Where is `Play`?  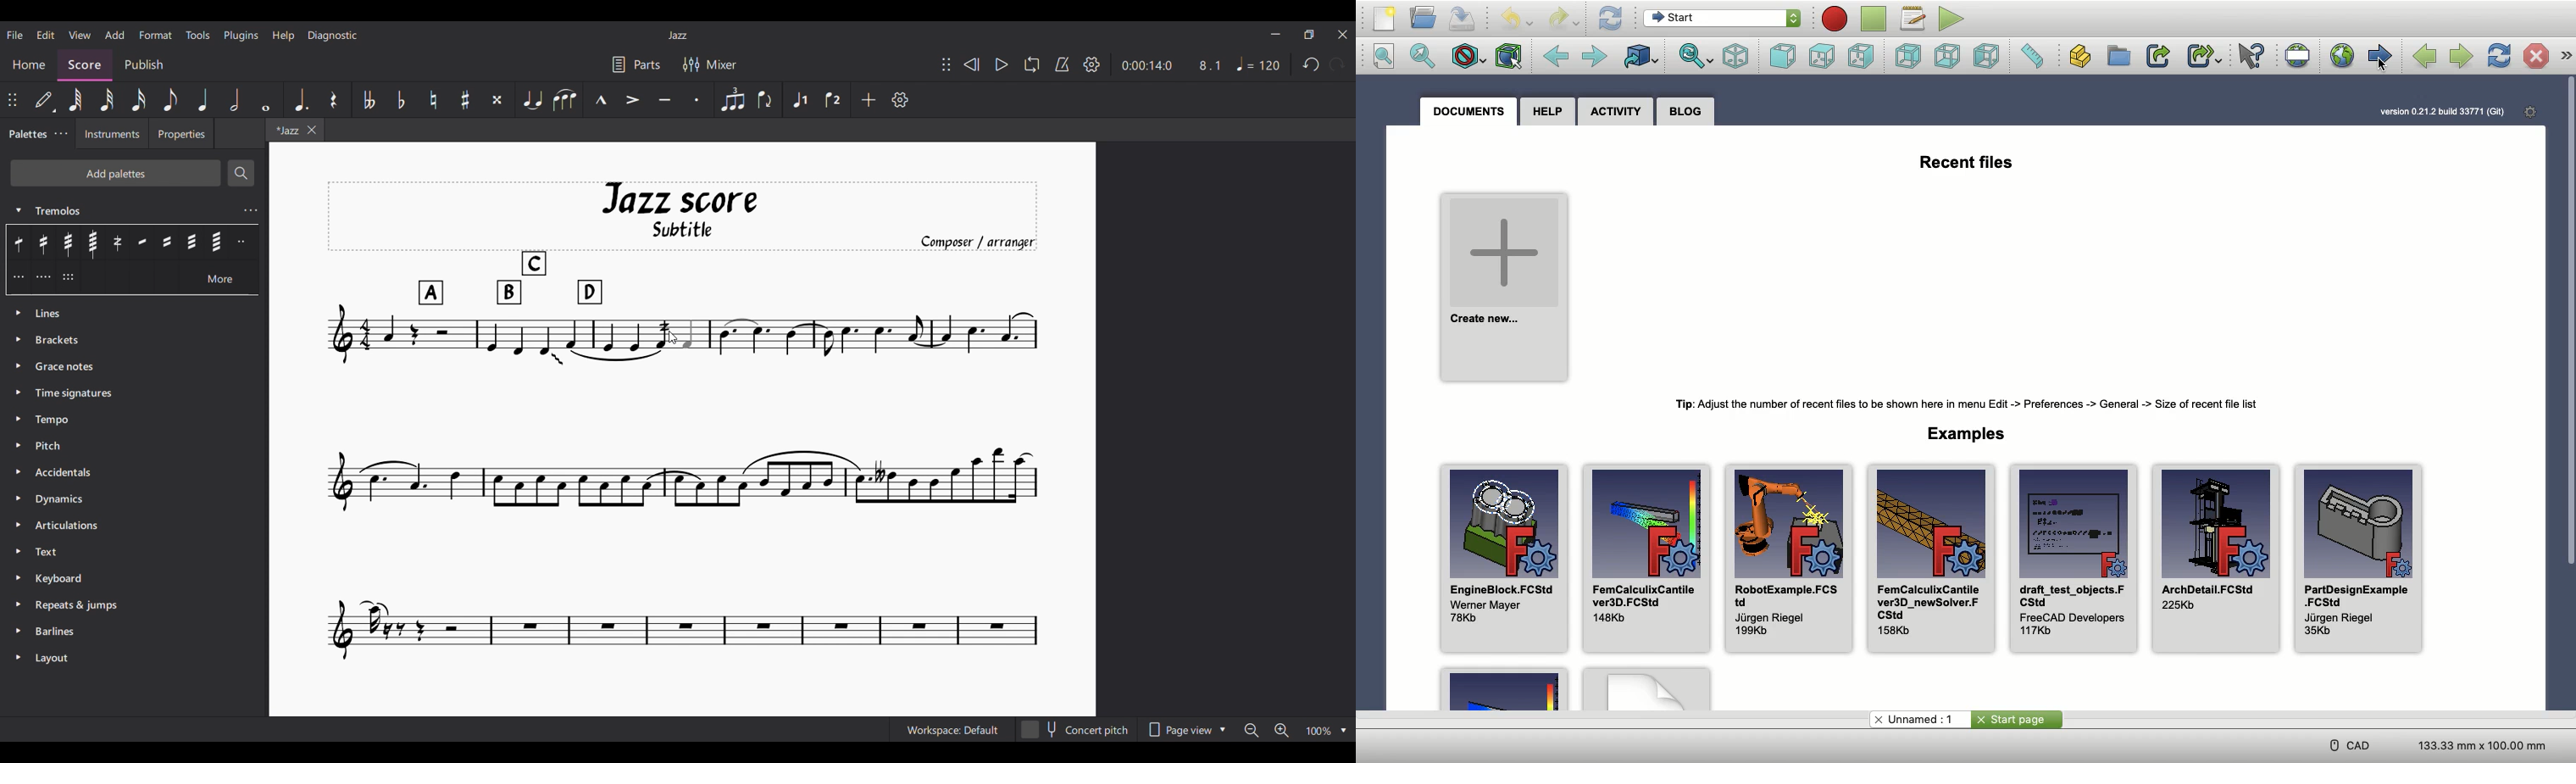
Play is located at coordinates (1002, 64).